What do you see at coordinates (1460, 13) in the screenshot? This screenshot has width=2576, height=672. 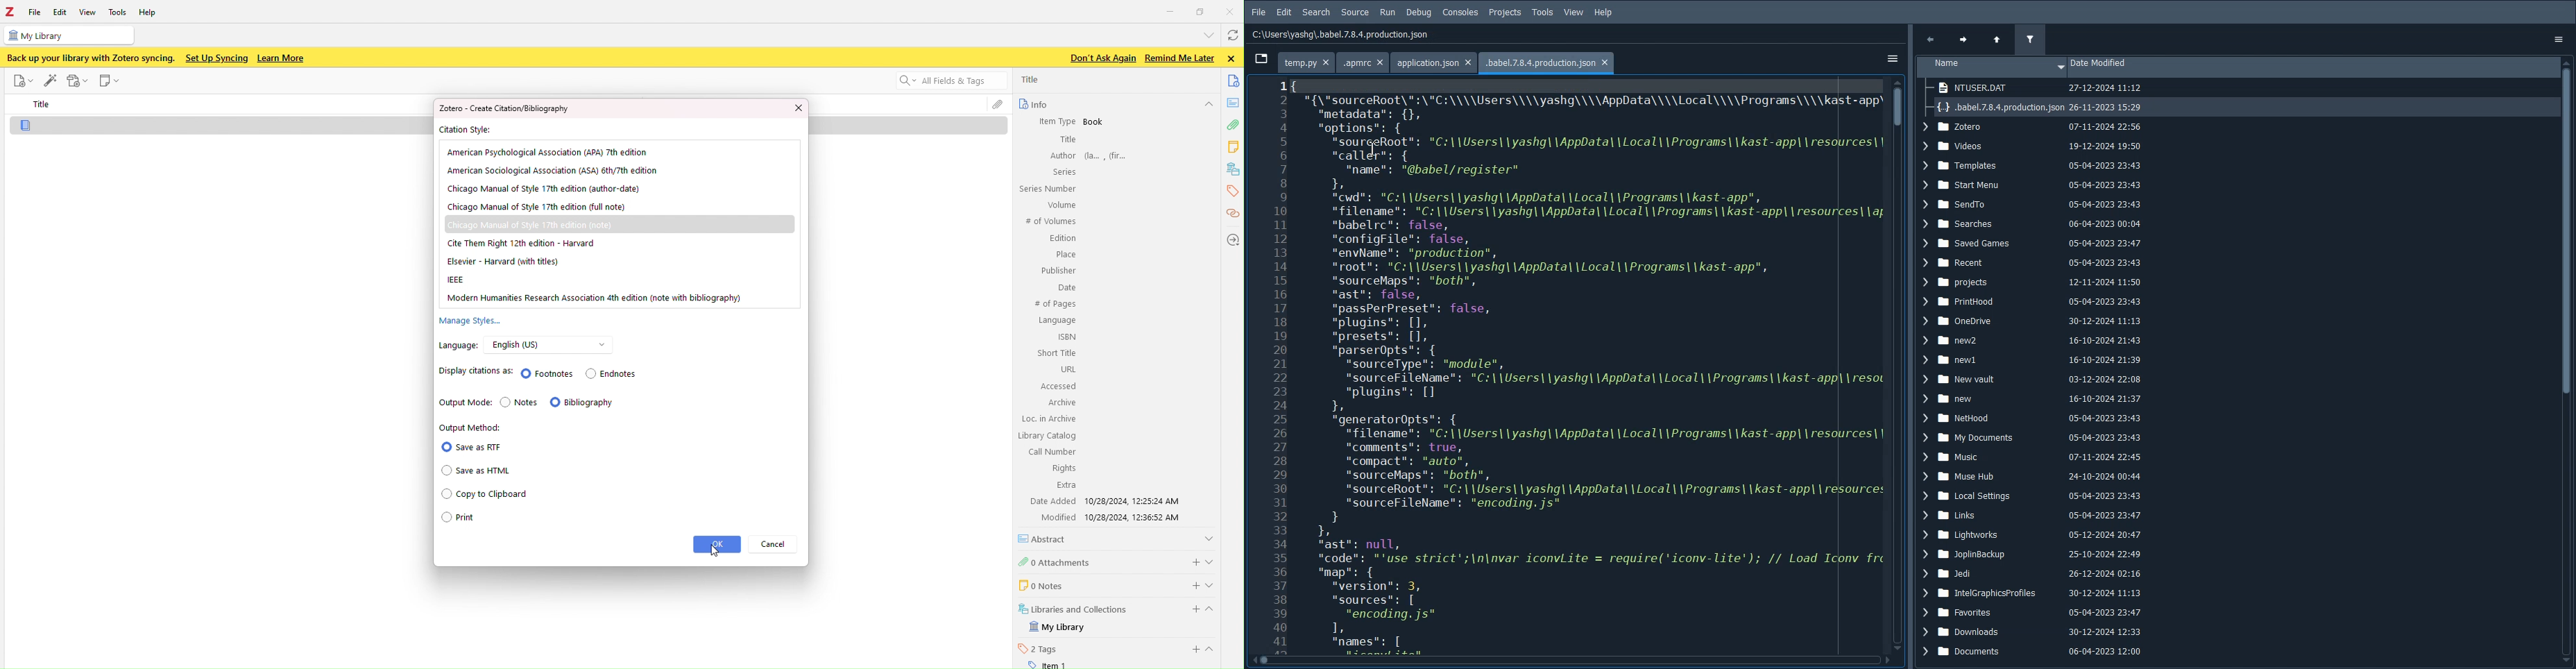 I see `Consoles` at bounding box center [1460, 13].